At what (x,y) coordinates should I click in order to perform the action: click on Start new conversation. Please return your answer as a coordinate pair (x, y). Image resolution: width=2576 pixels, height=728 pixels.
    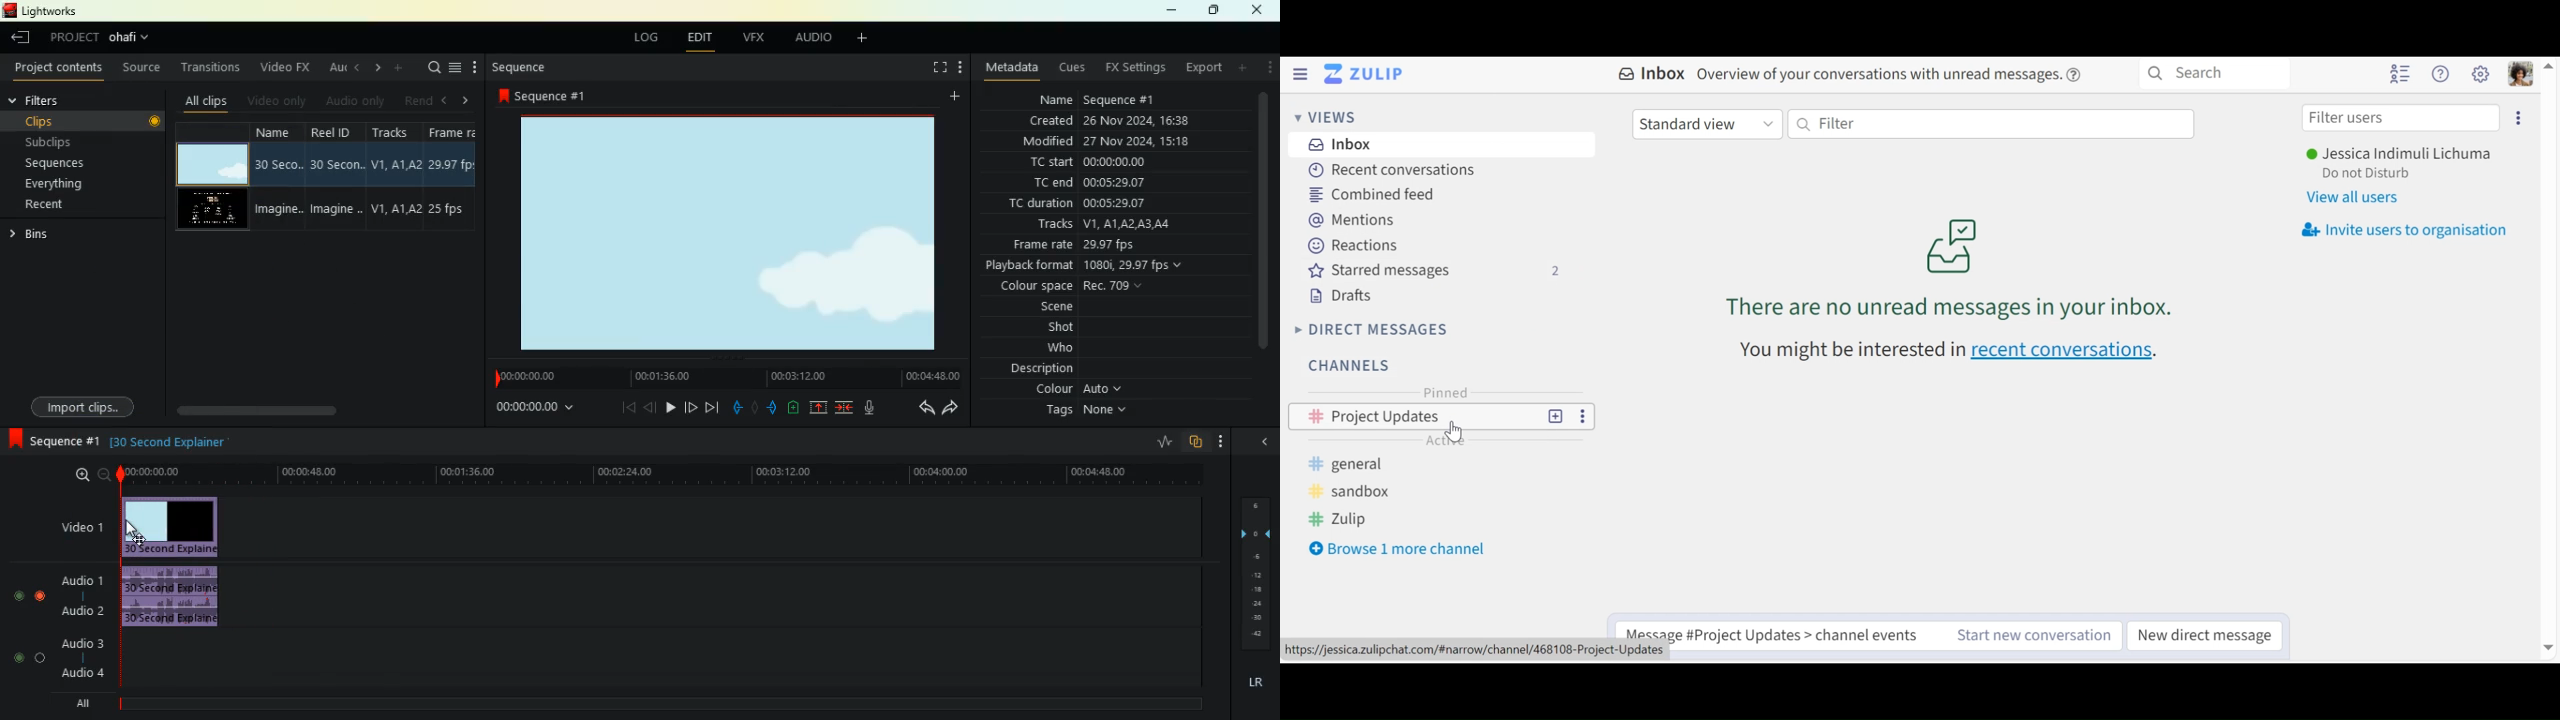
    Looking at the image, I should click on (2031, 636).